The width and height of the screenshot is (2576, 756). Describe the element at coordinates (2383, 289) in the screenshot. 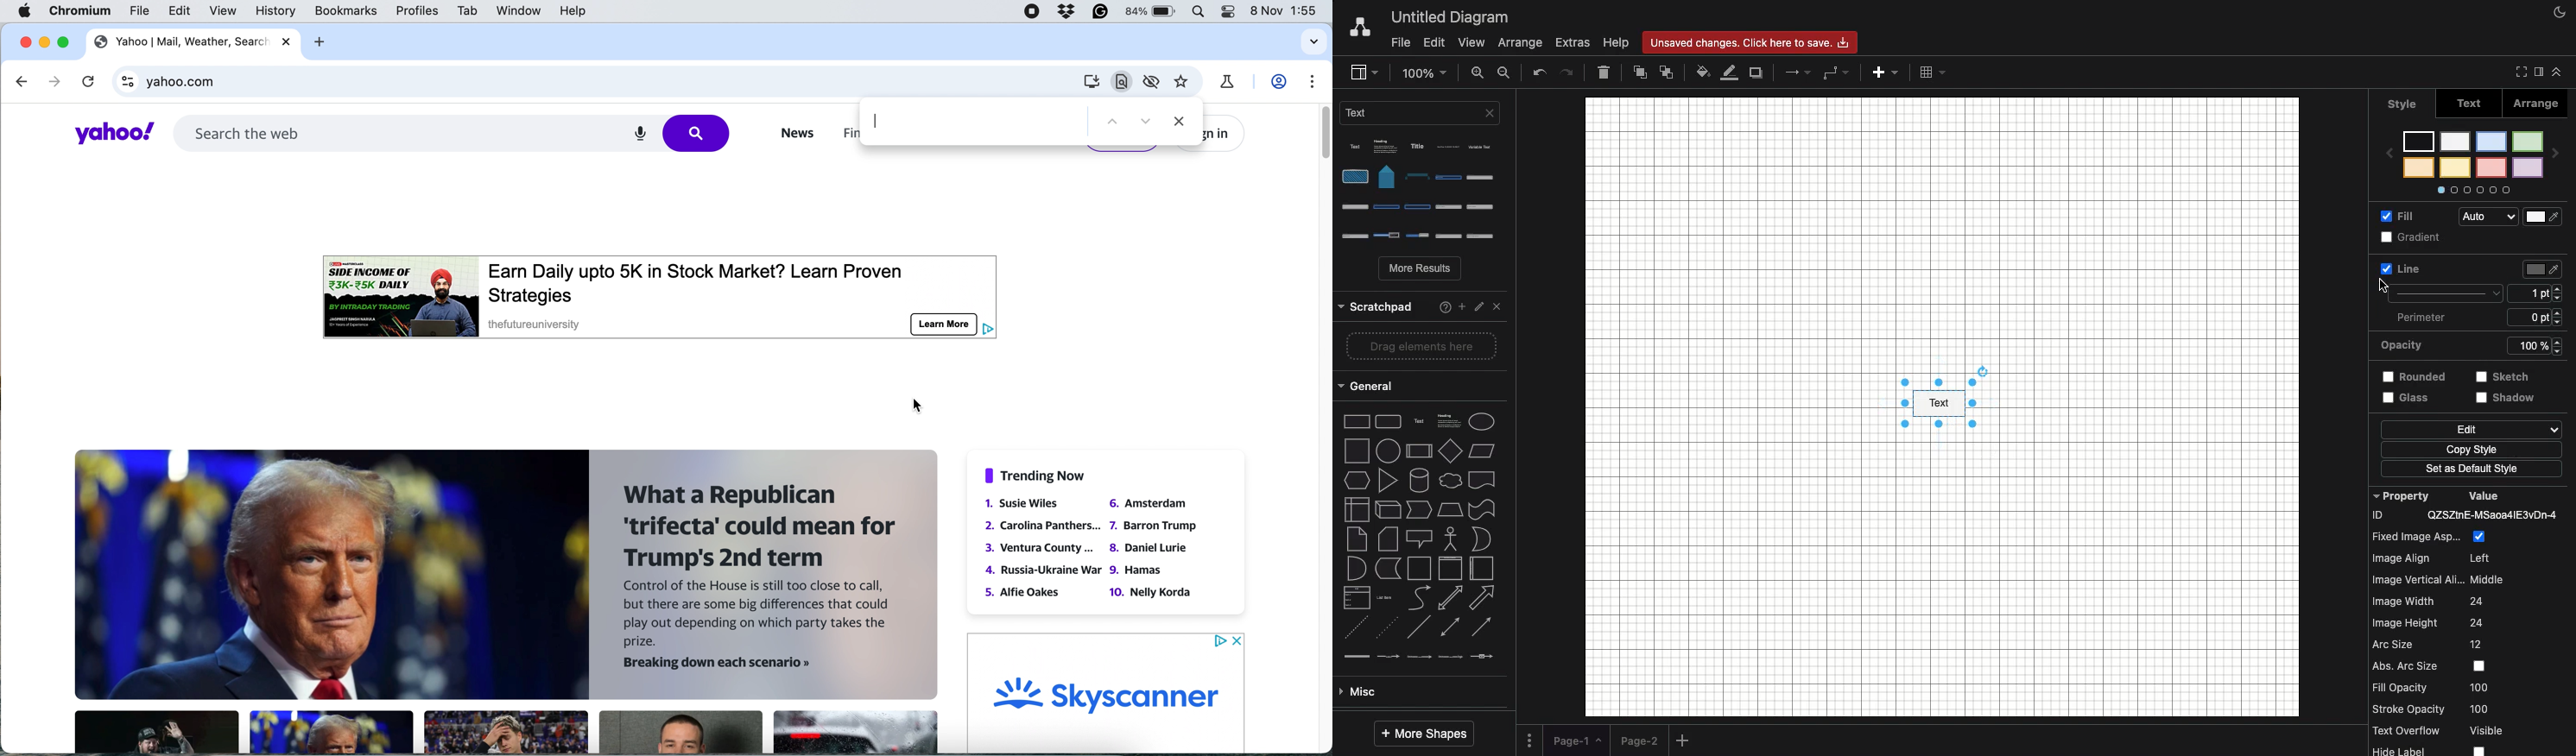

I see `cursor` at that location.